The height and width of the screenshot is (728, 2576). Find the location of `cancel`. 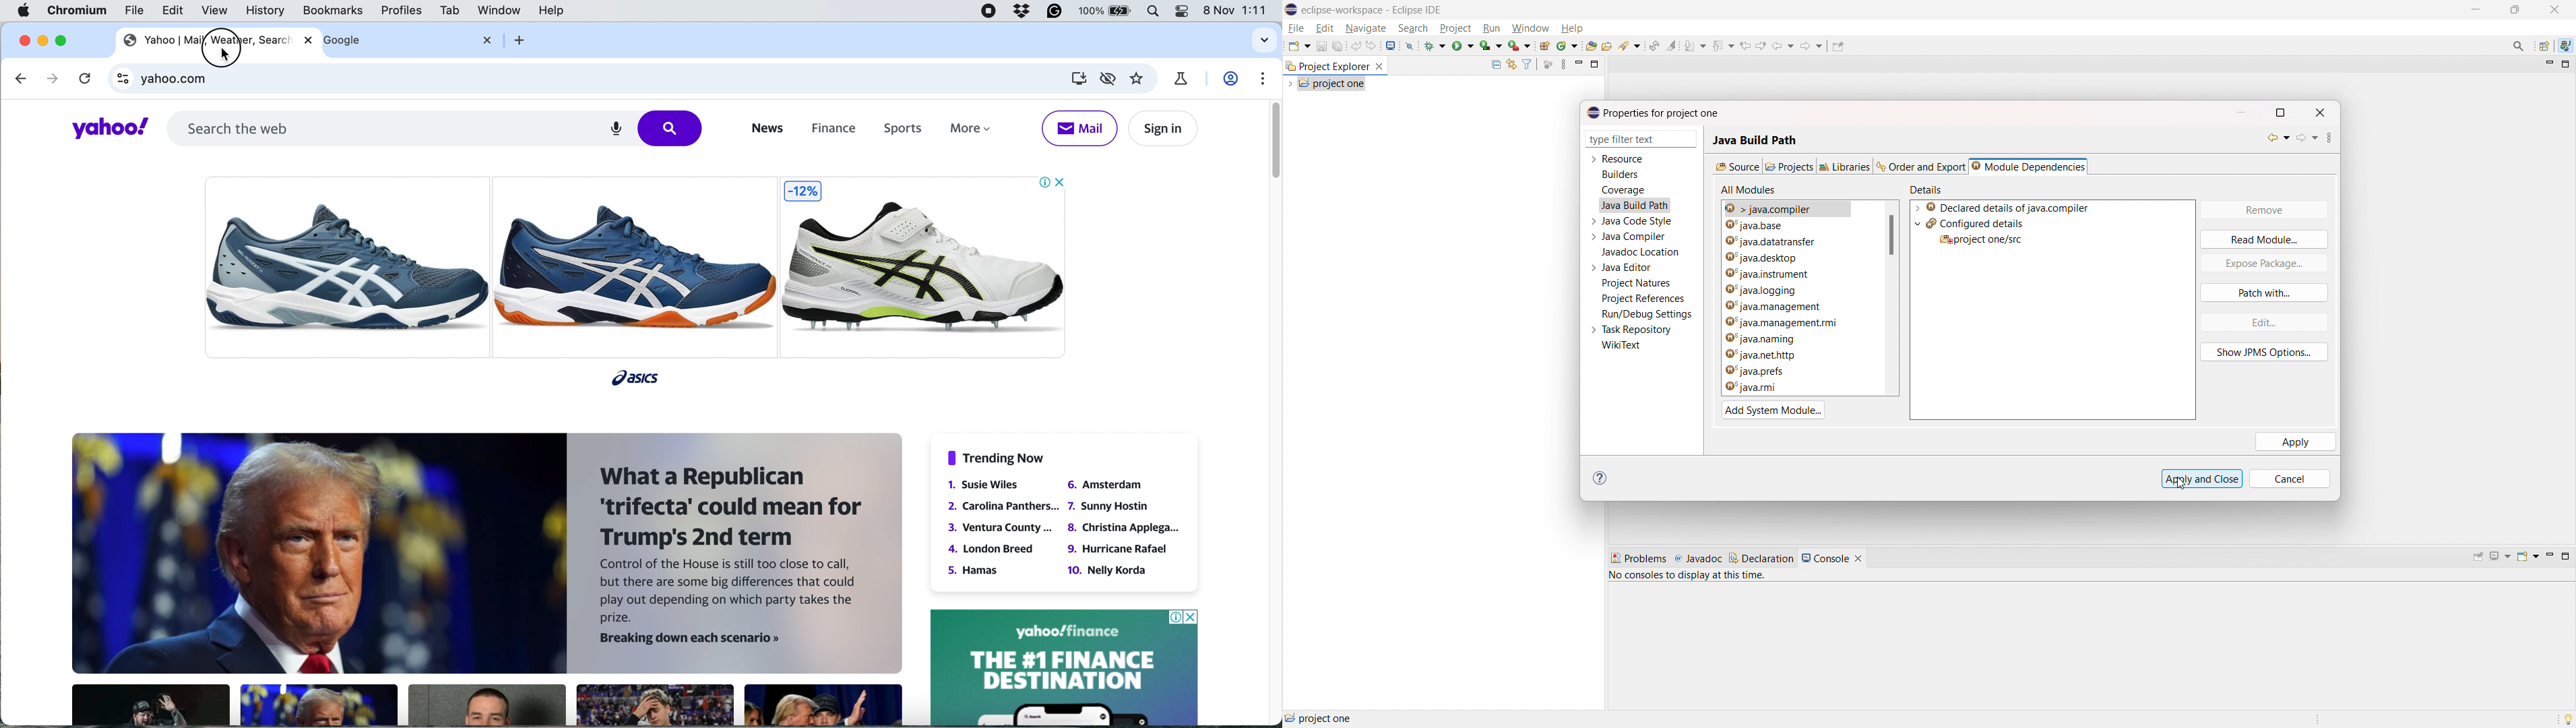

cancel is located at coordinates (2296, 479).